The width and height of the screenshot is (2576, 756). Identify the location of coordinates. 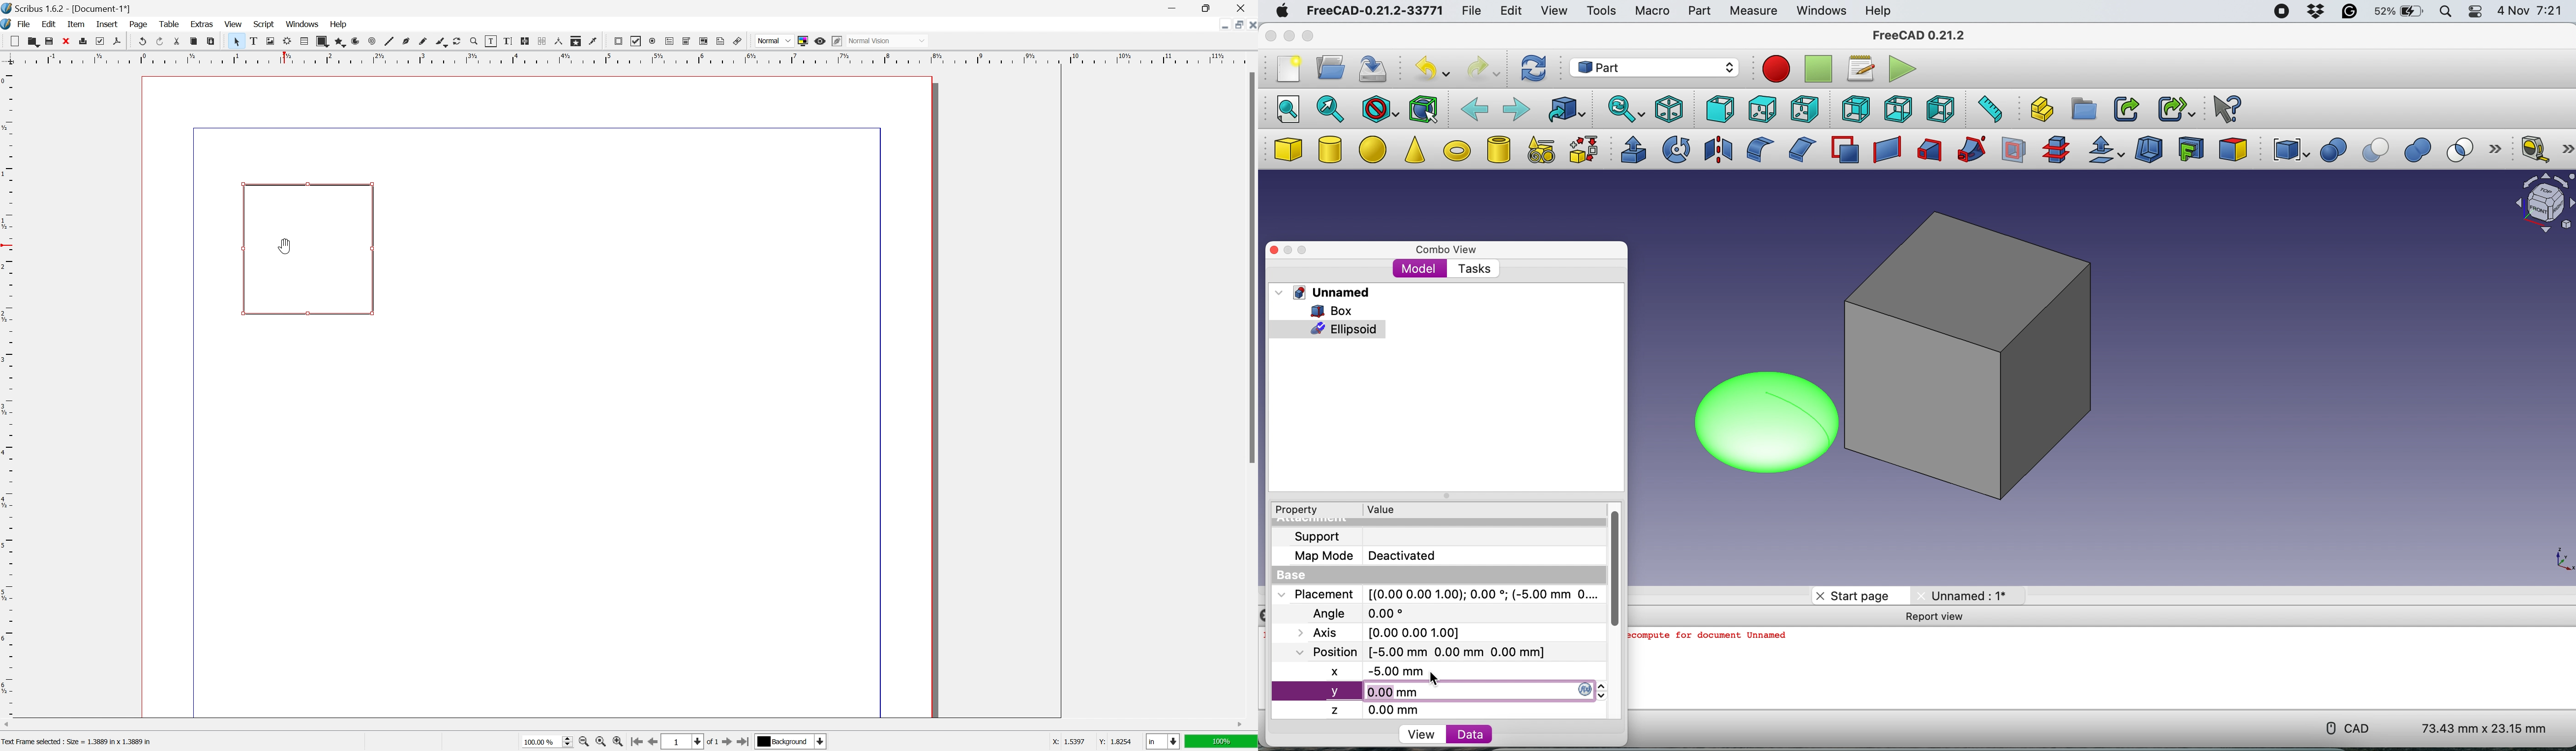
(1080, 743).